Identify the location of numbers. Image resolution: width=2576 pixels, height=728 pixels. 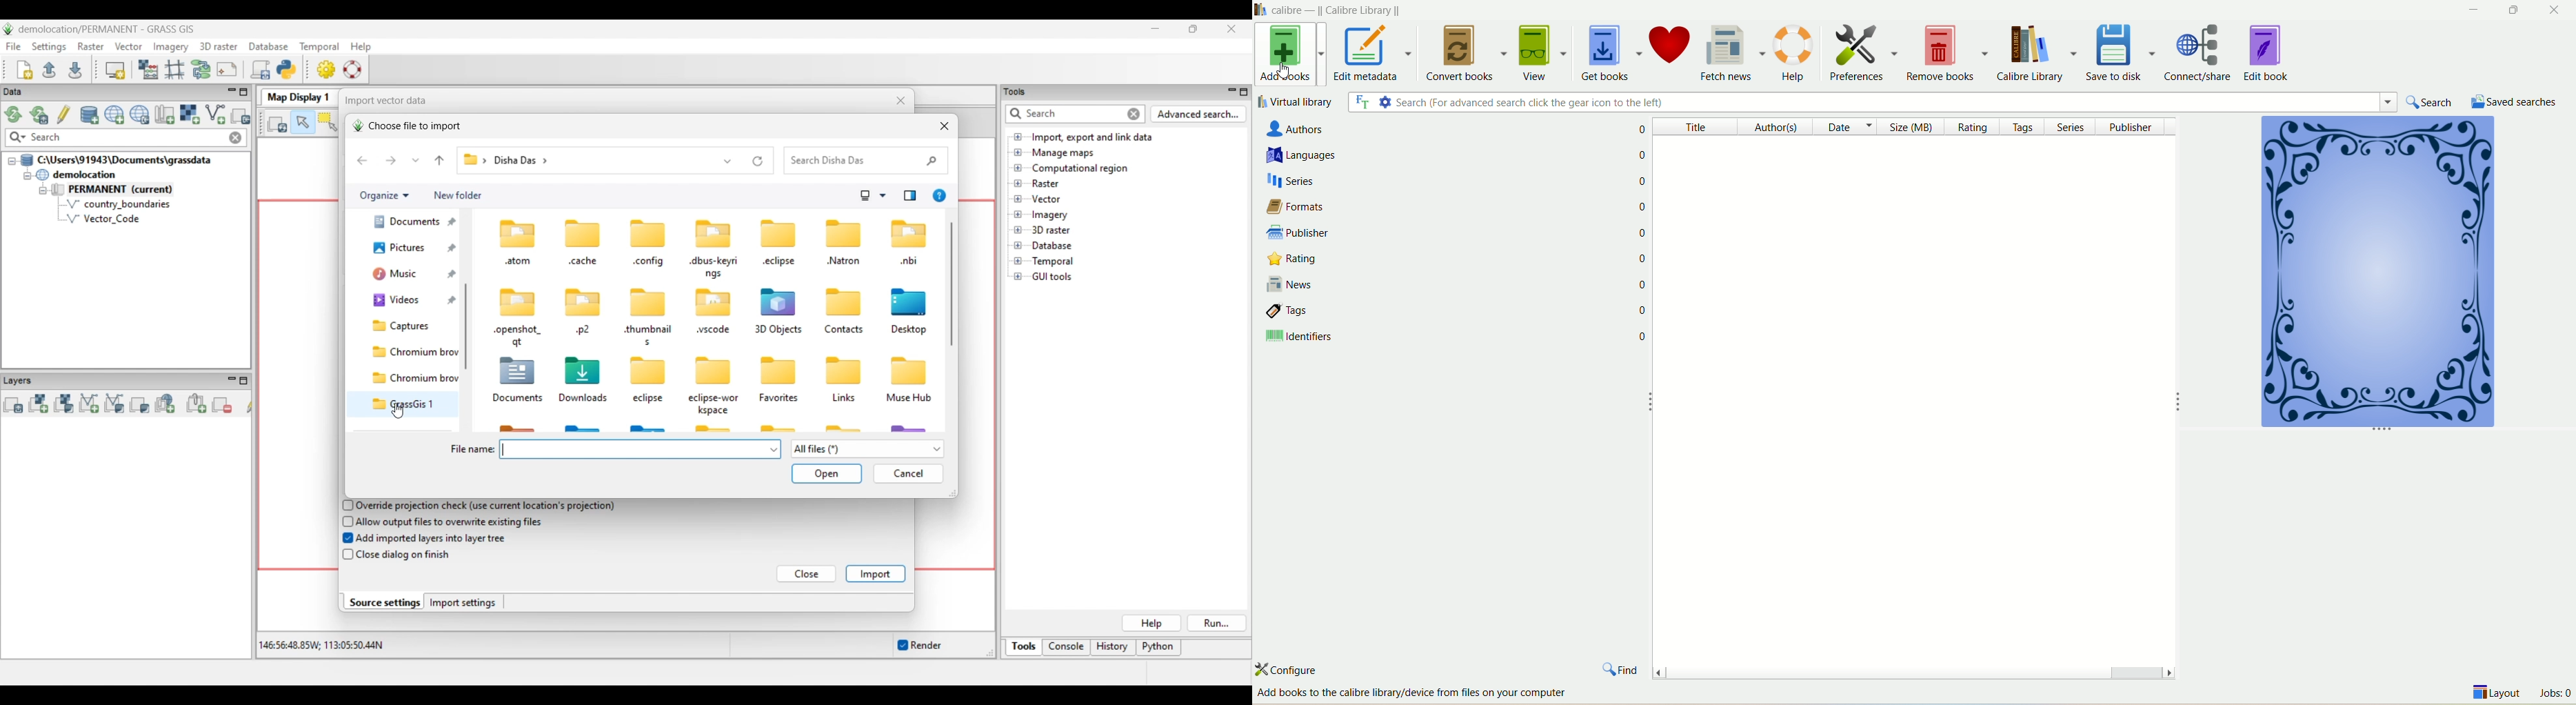
(1643, 256).